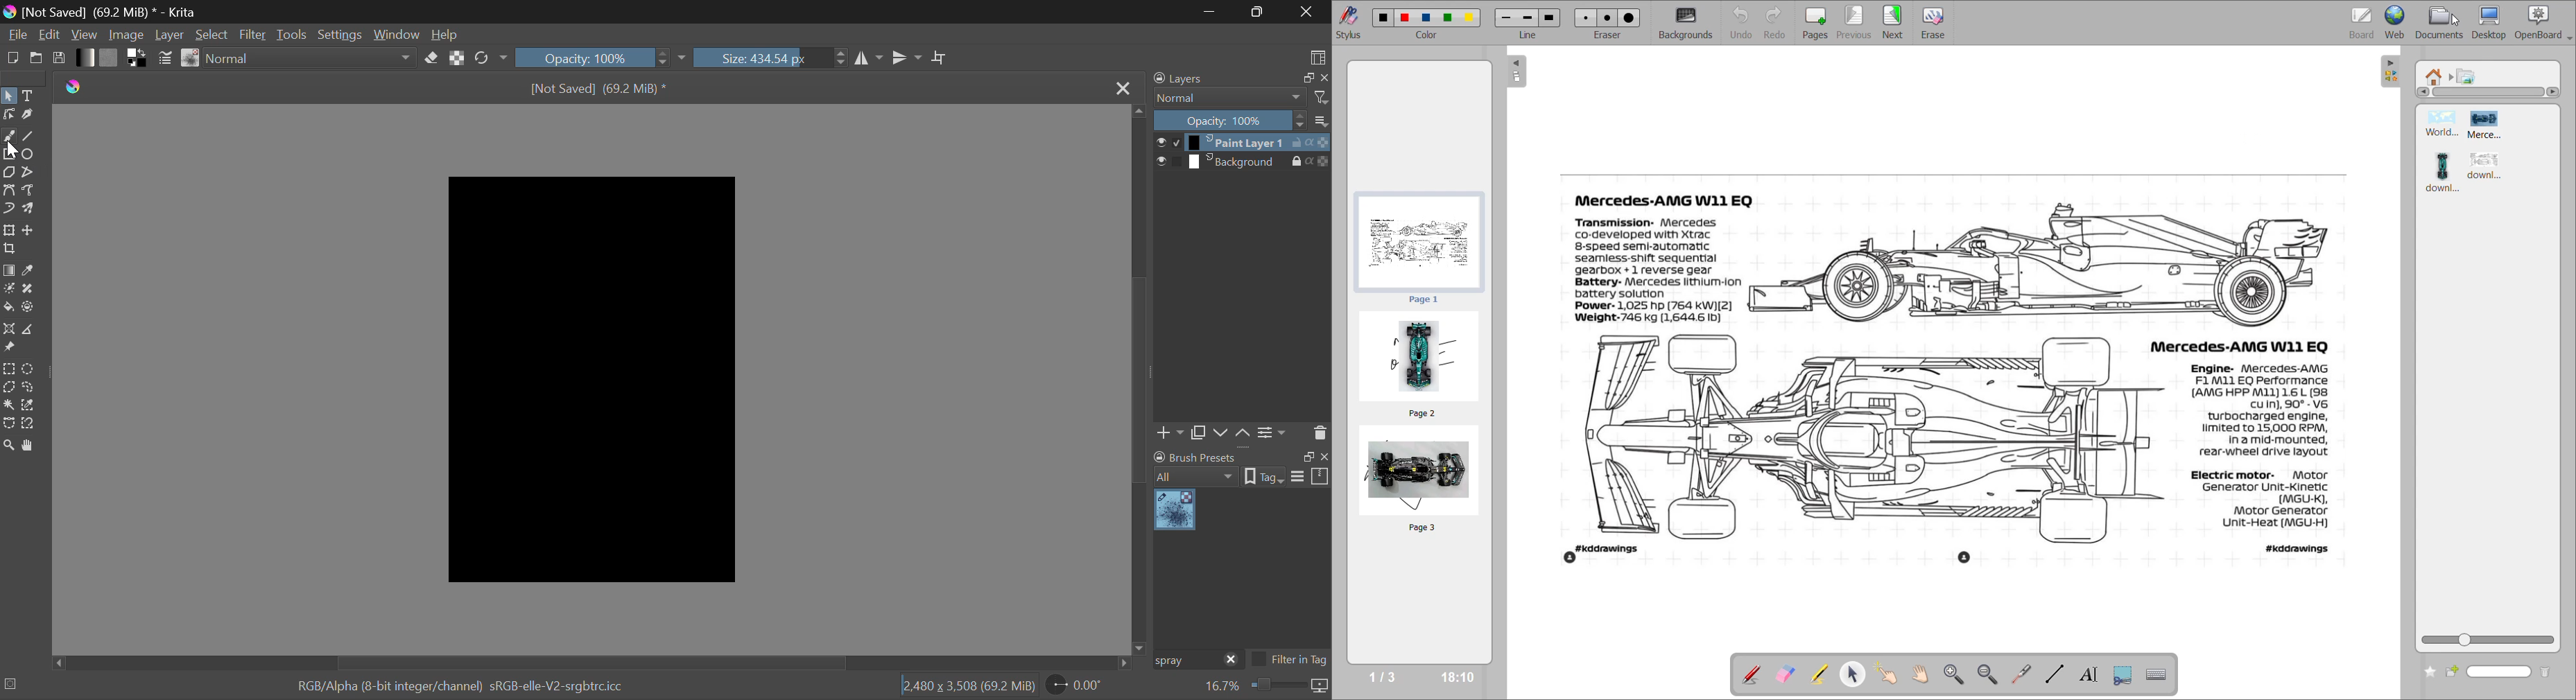 The width and height of the screenshot is (2576, 700). I want to click on Colorize Mask Tool, so click(9, 290).